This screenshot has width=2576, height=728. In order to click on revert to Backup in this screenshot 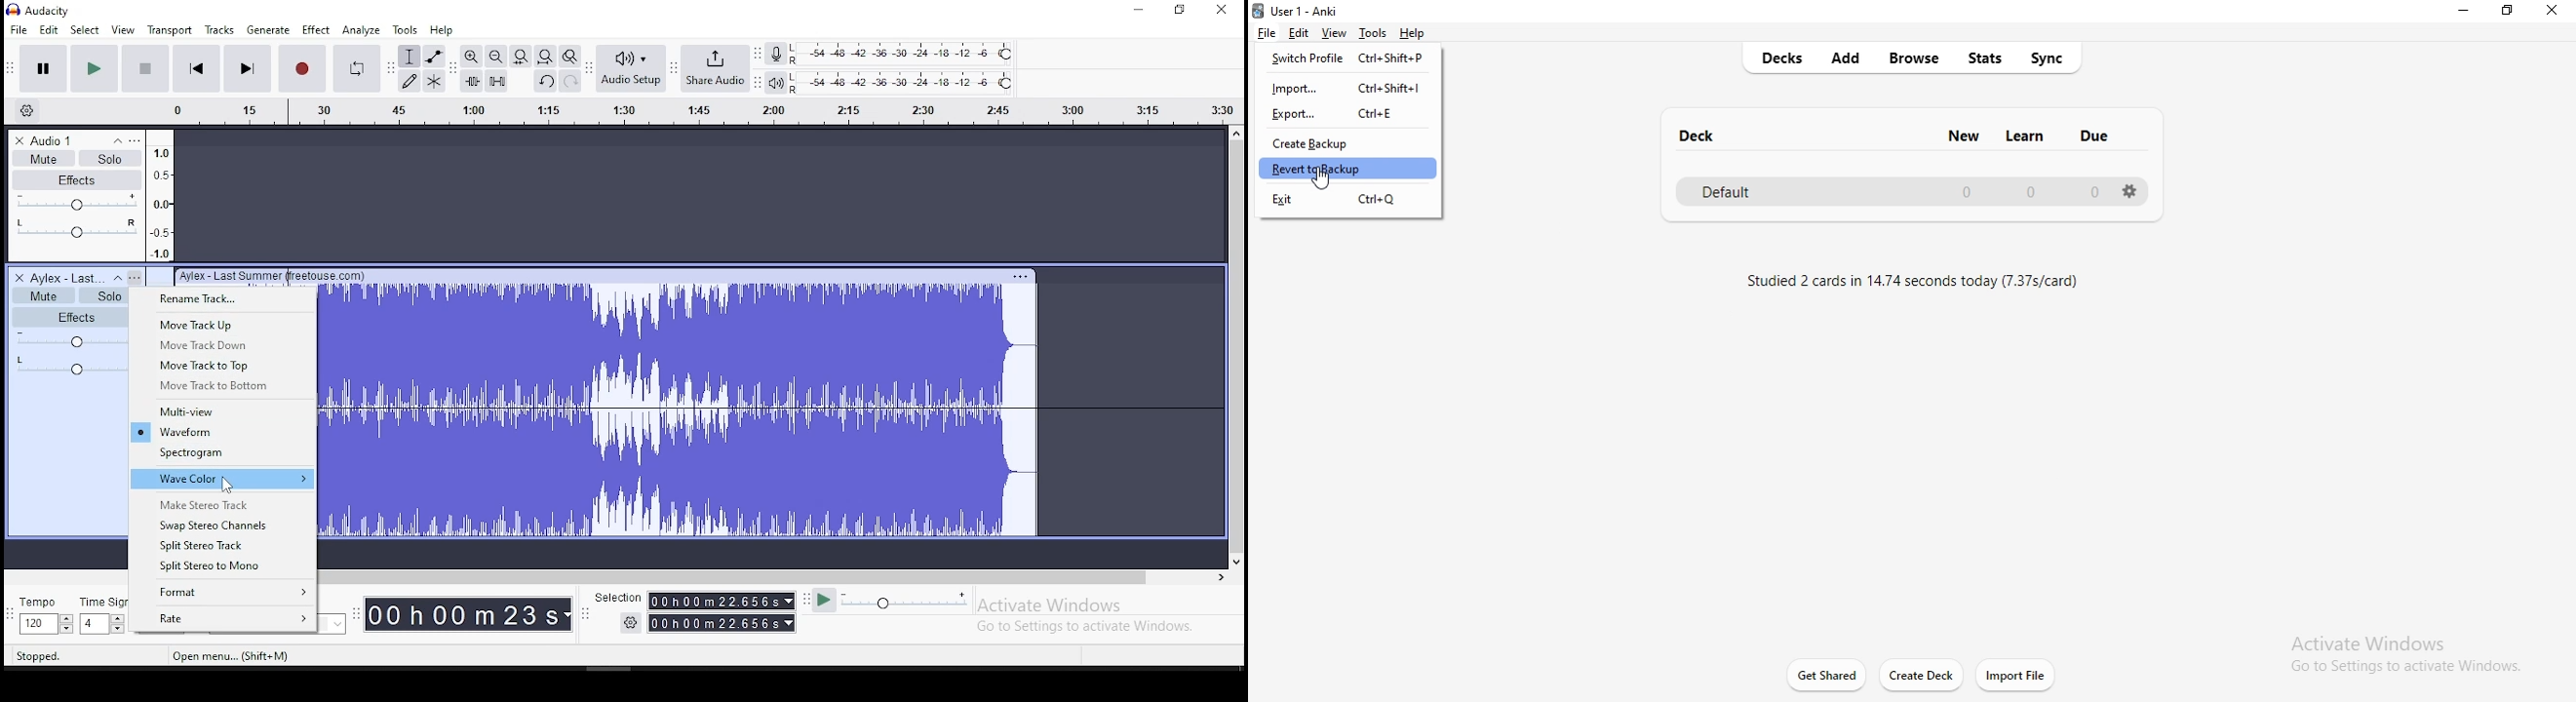, I will do `click(1348, 169)`.